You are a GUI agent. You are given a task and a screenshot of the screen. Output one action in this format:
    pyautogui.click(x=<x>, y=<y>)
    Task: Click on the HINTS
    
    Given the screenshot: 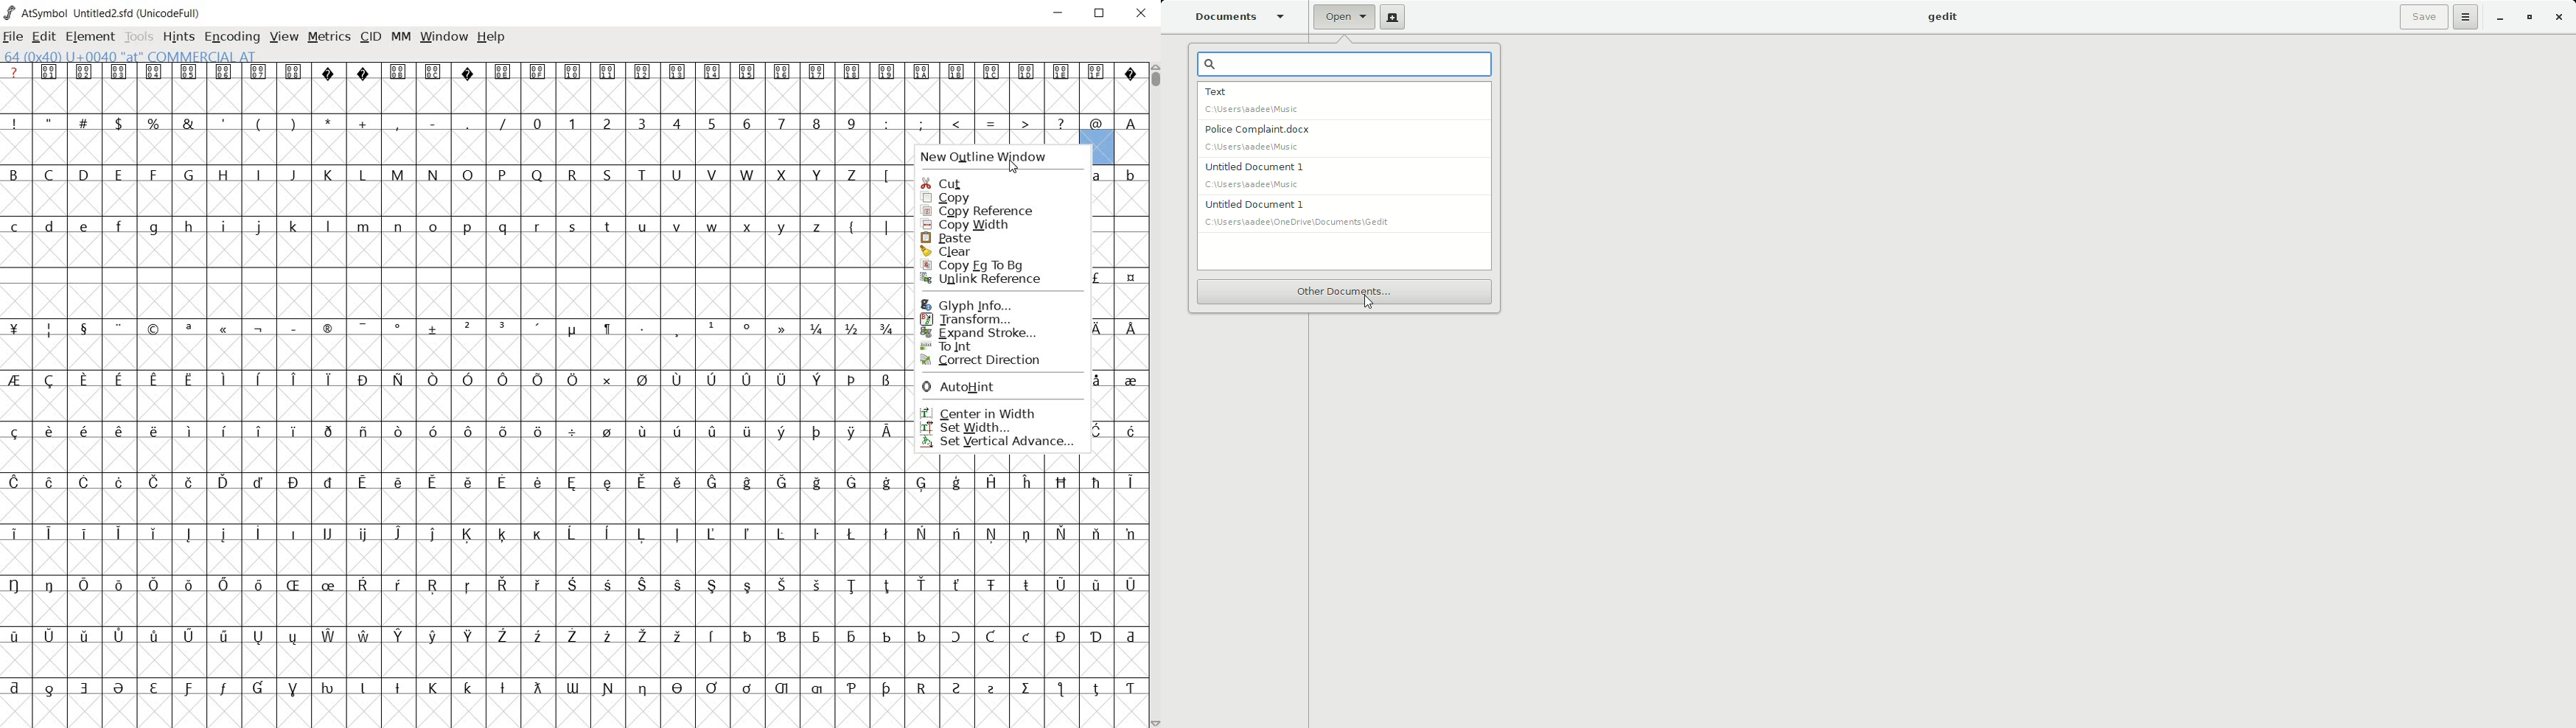 What is the action you would take?
    pyautogui.click(x=177, y=38)
    